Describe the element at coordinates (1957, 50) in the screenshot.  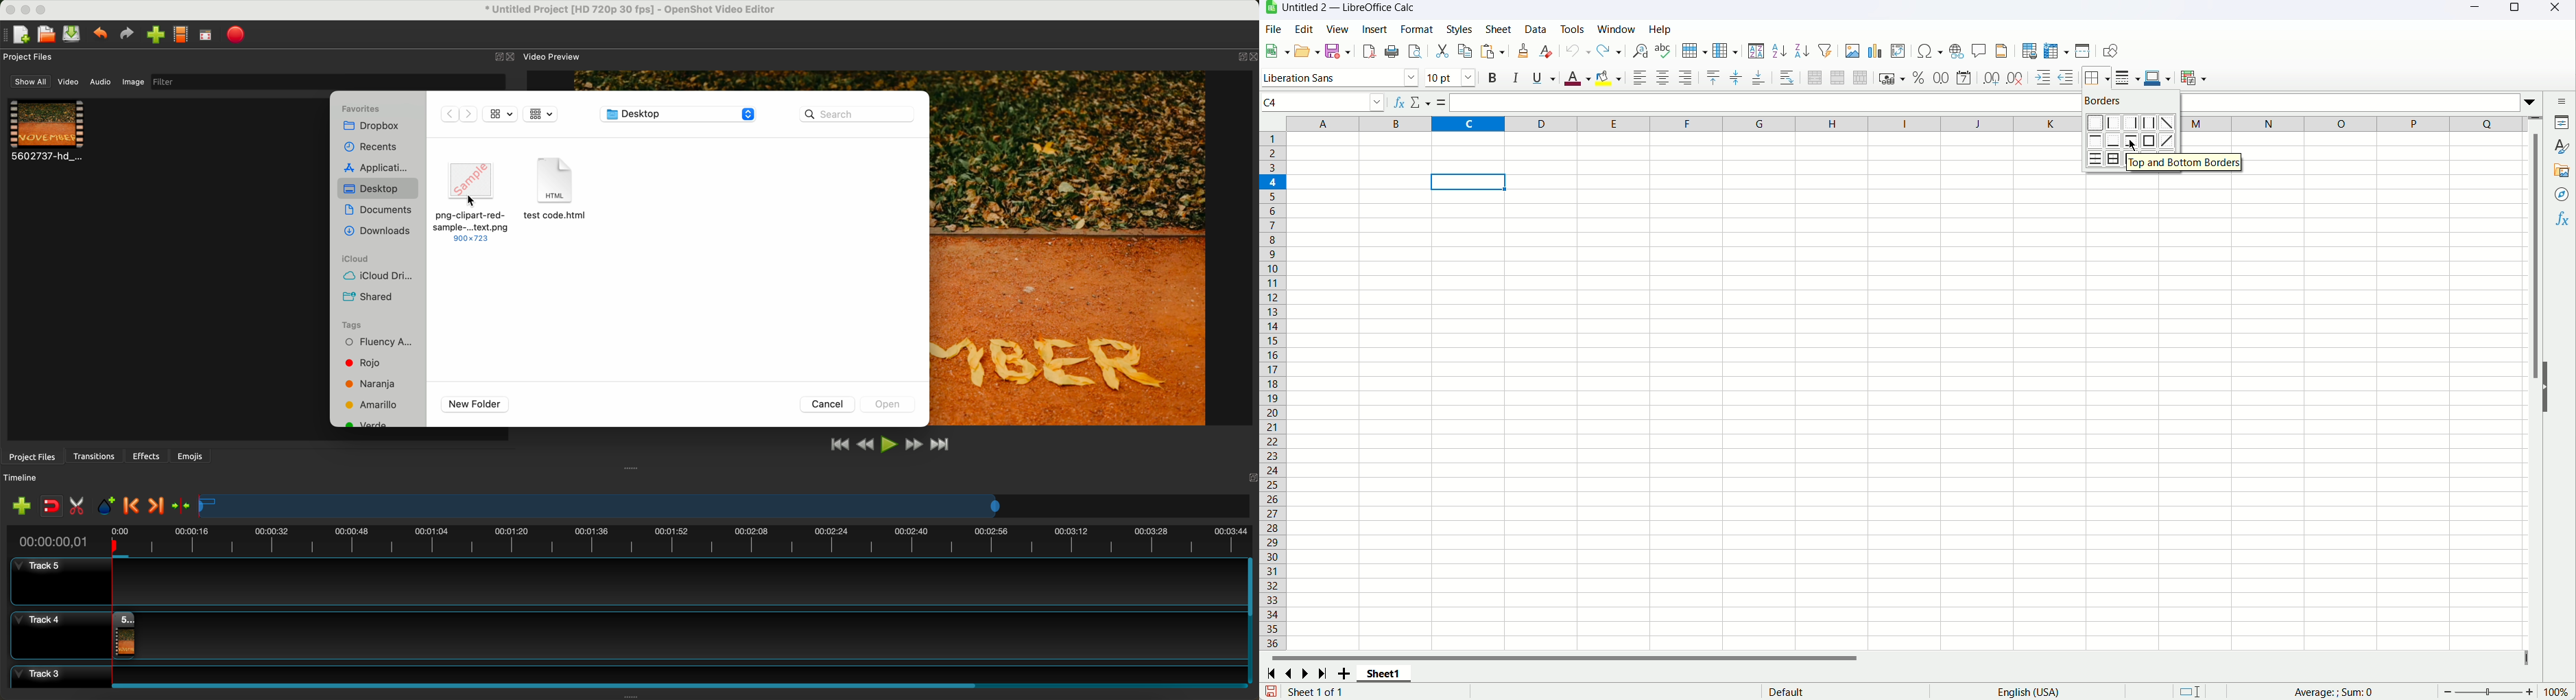
I see `Insert hyperlink` at that location.